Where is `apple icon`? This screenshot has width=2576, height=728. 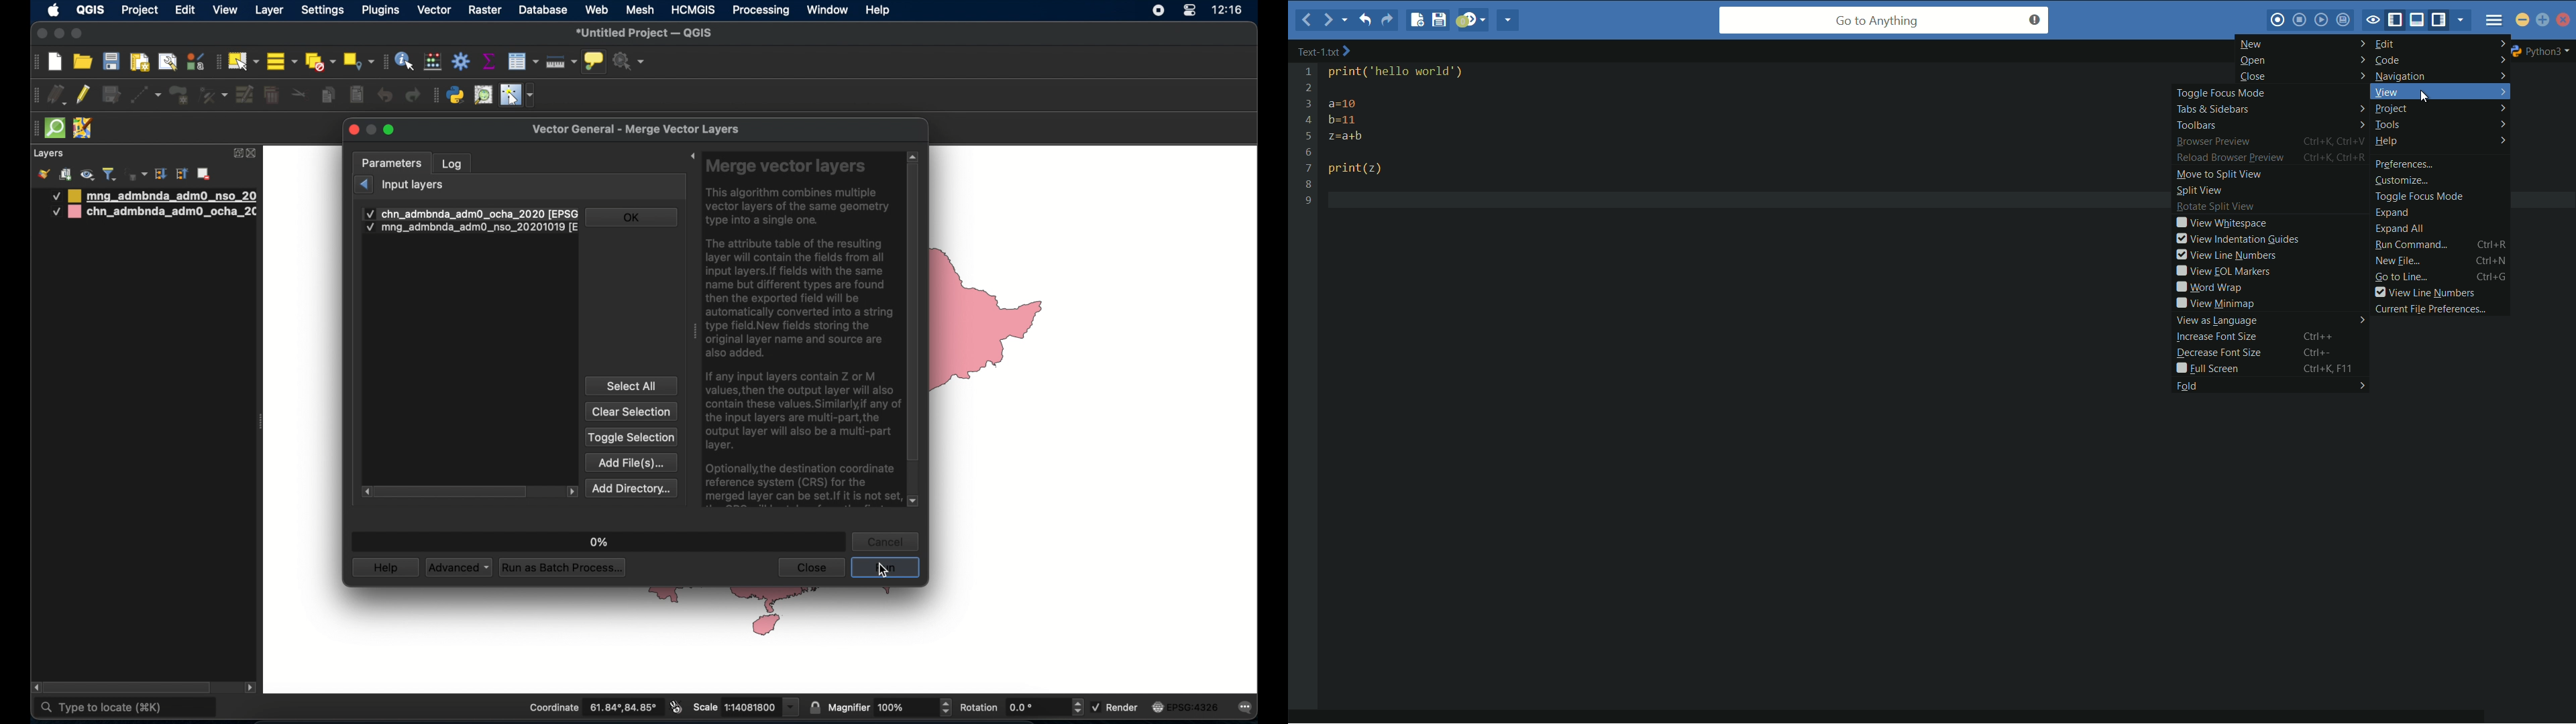
apple icon is located at coordinates (54, 10).